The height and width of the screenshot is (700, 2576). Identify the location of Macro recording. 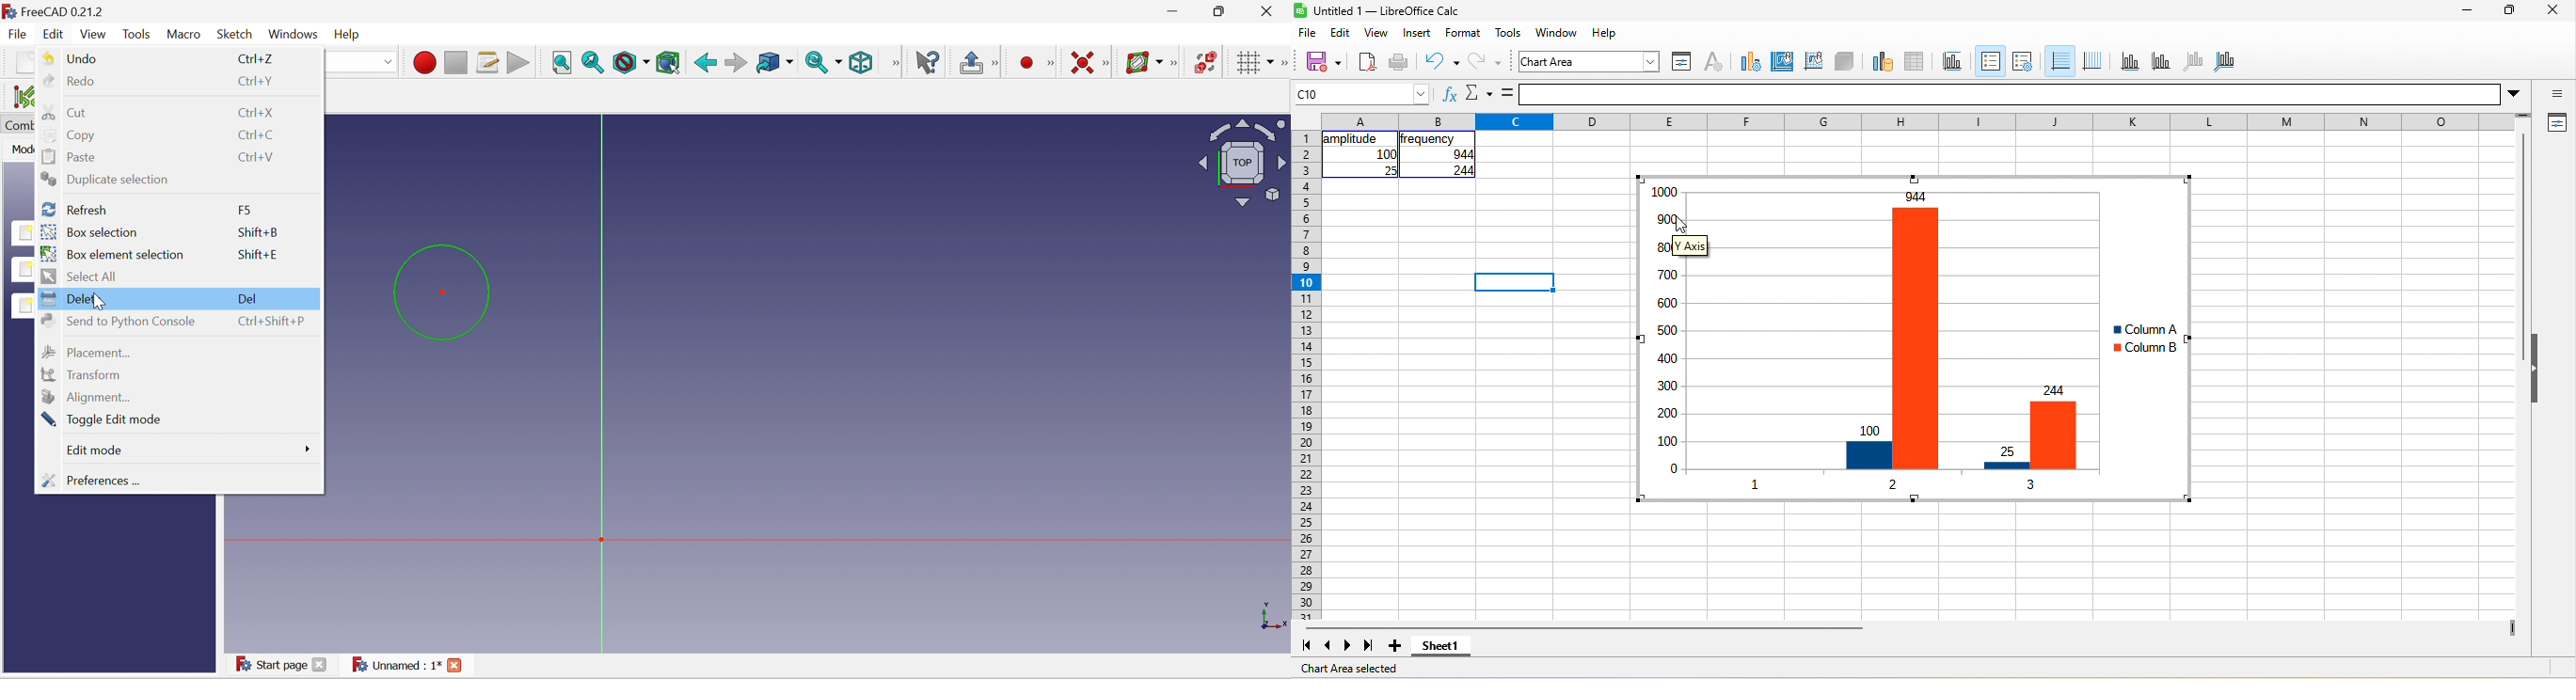
(423, 62).